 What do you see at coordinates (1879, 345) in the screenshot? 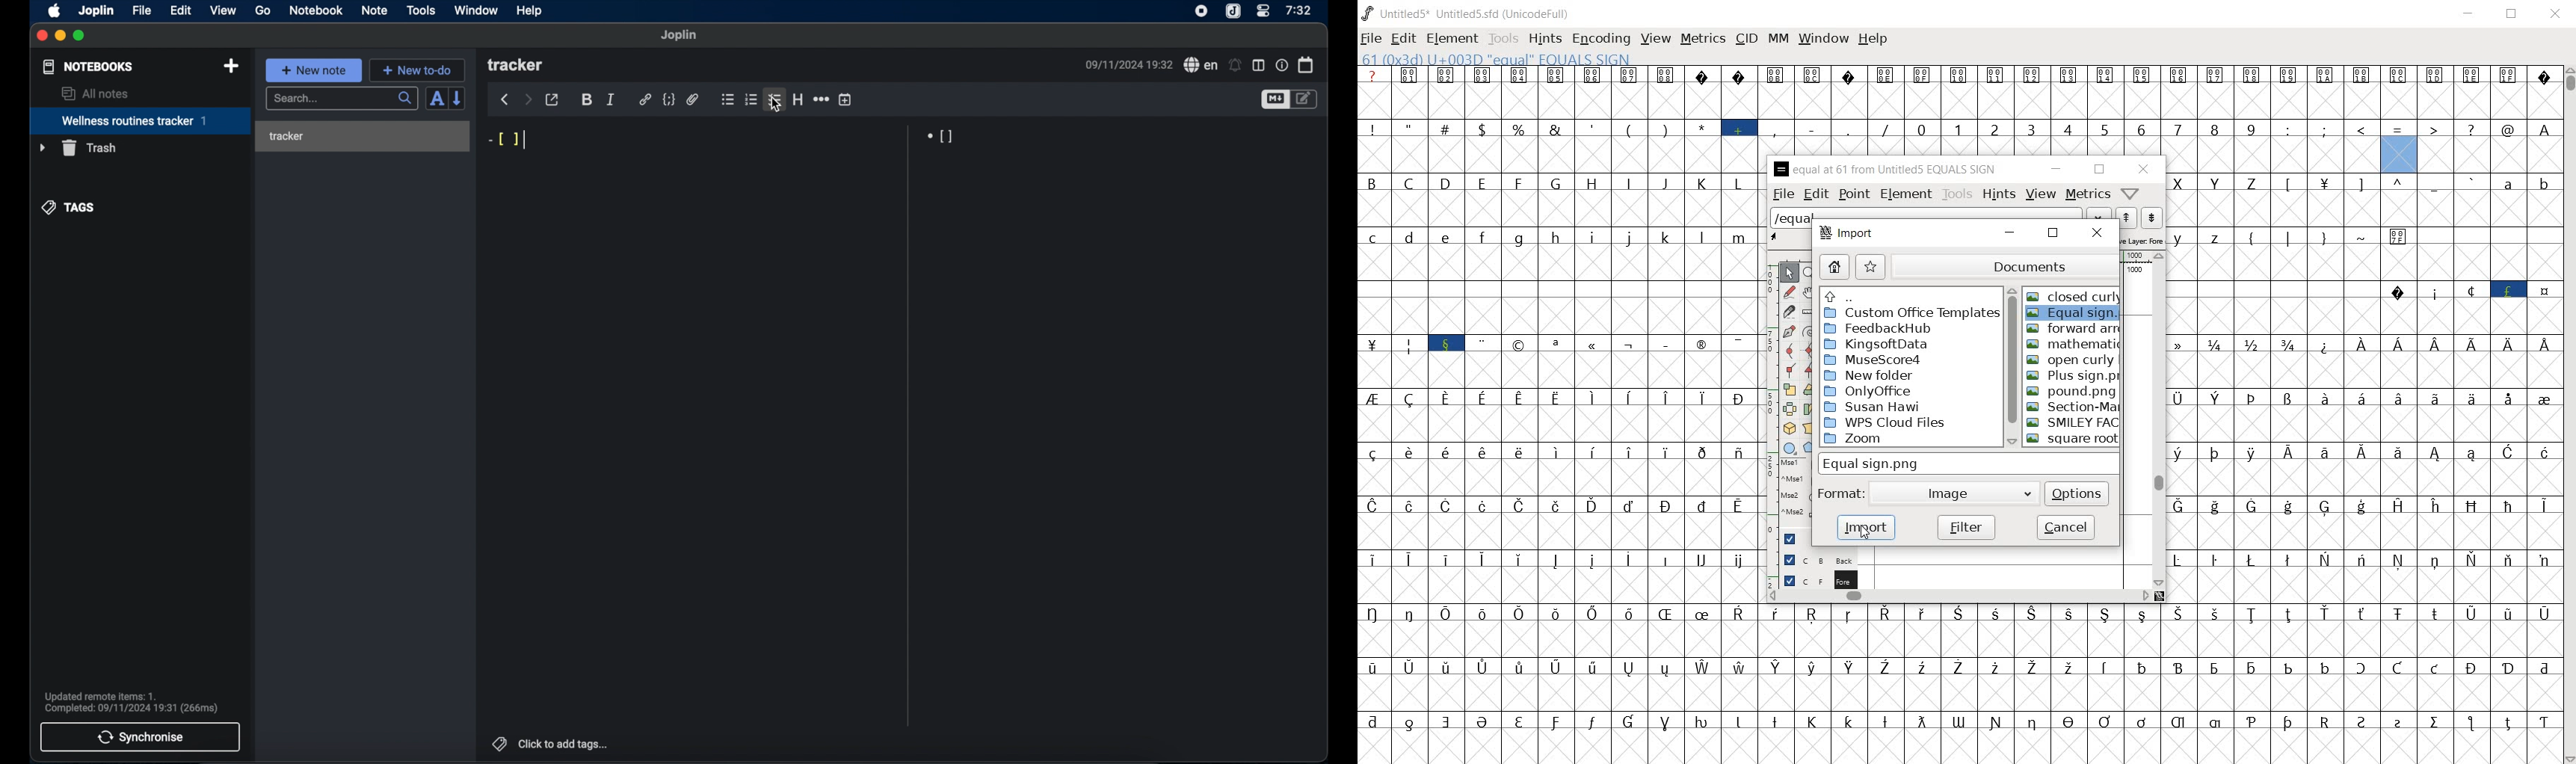
I see `kingsoftdata` at bounding box center [1879, 345].